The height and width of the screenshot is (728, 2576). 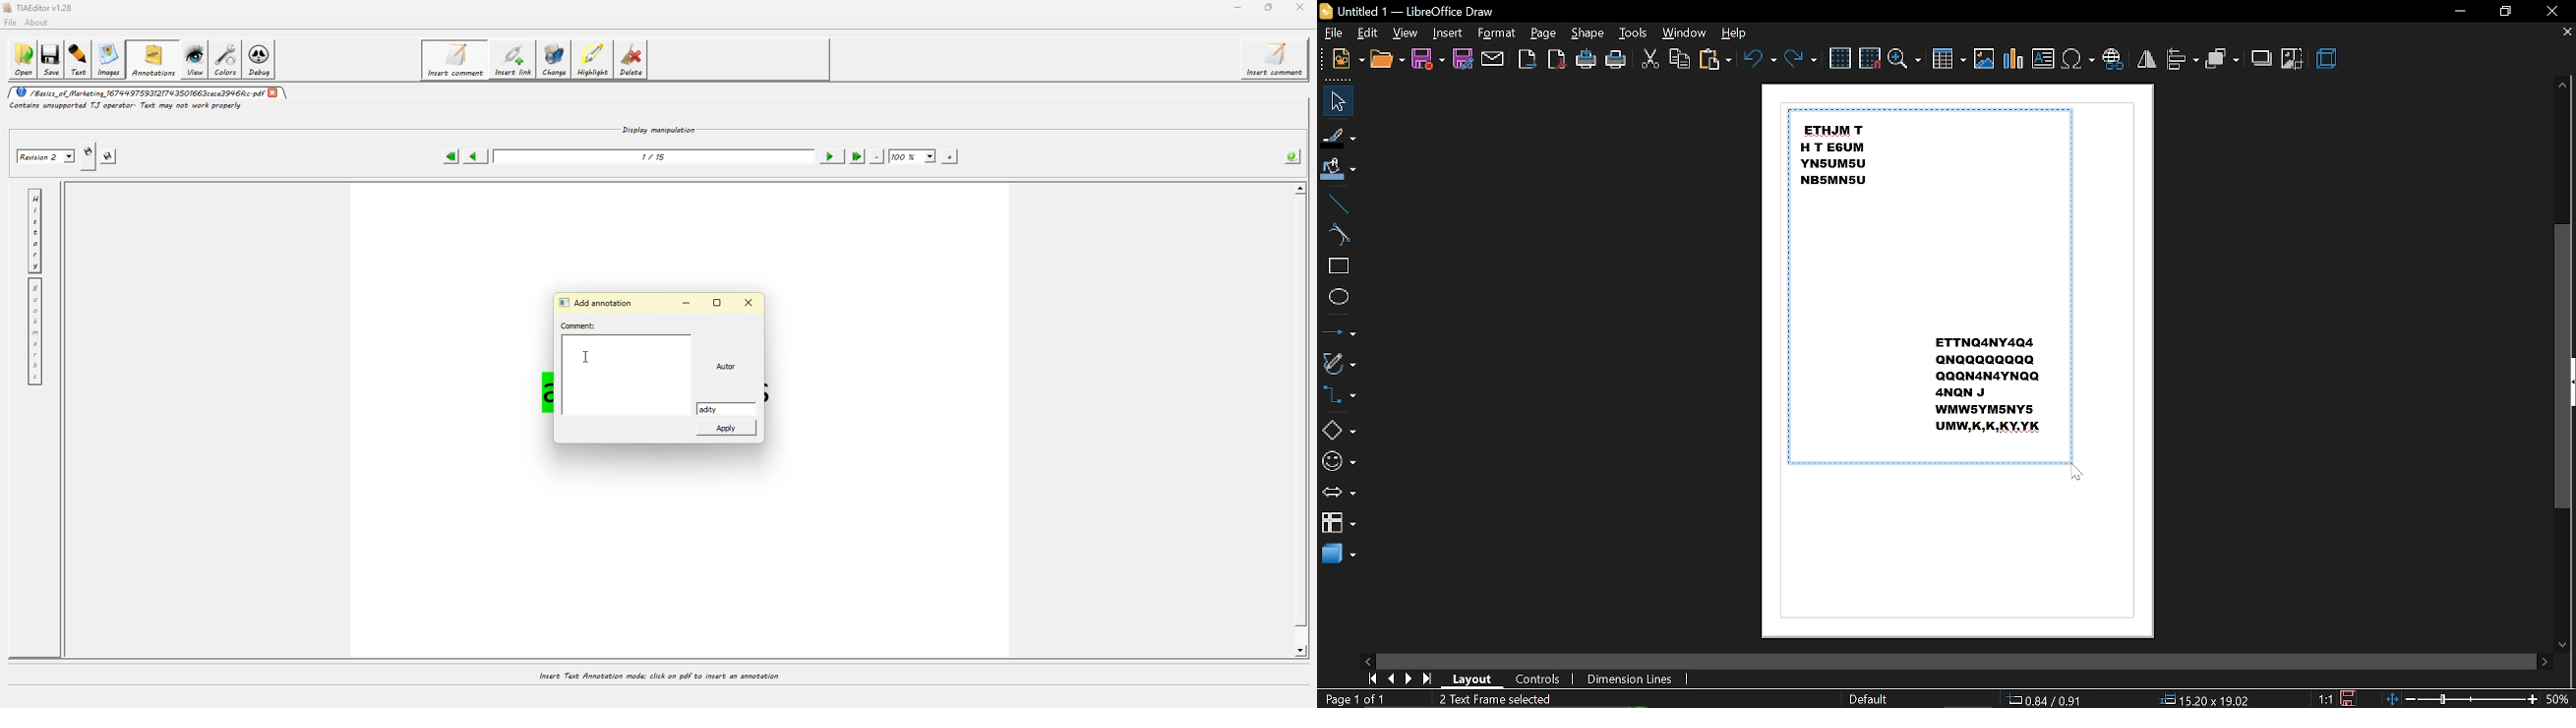 I want to click on move down, so click(x=2561, y=644).